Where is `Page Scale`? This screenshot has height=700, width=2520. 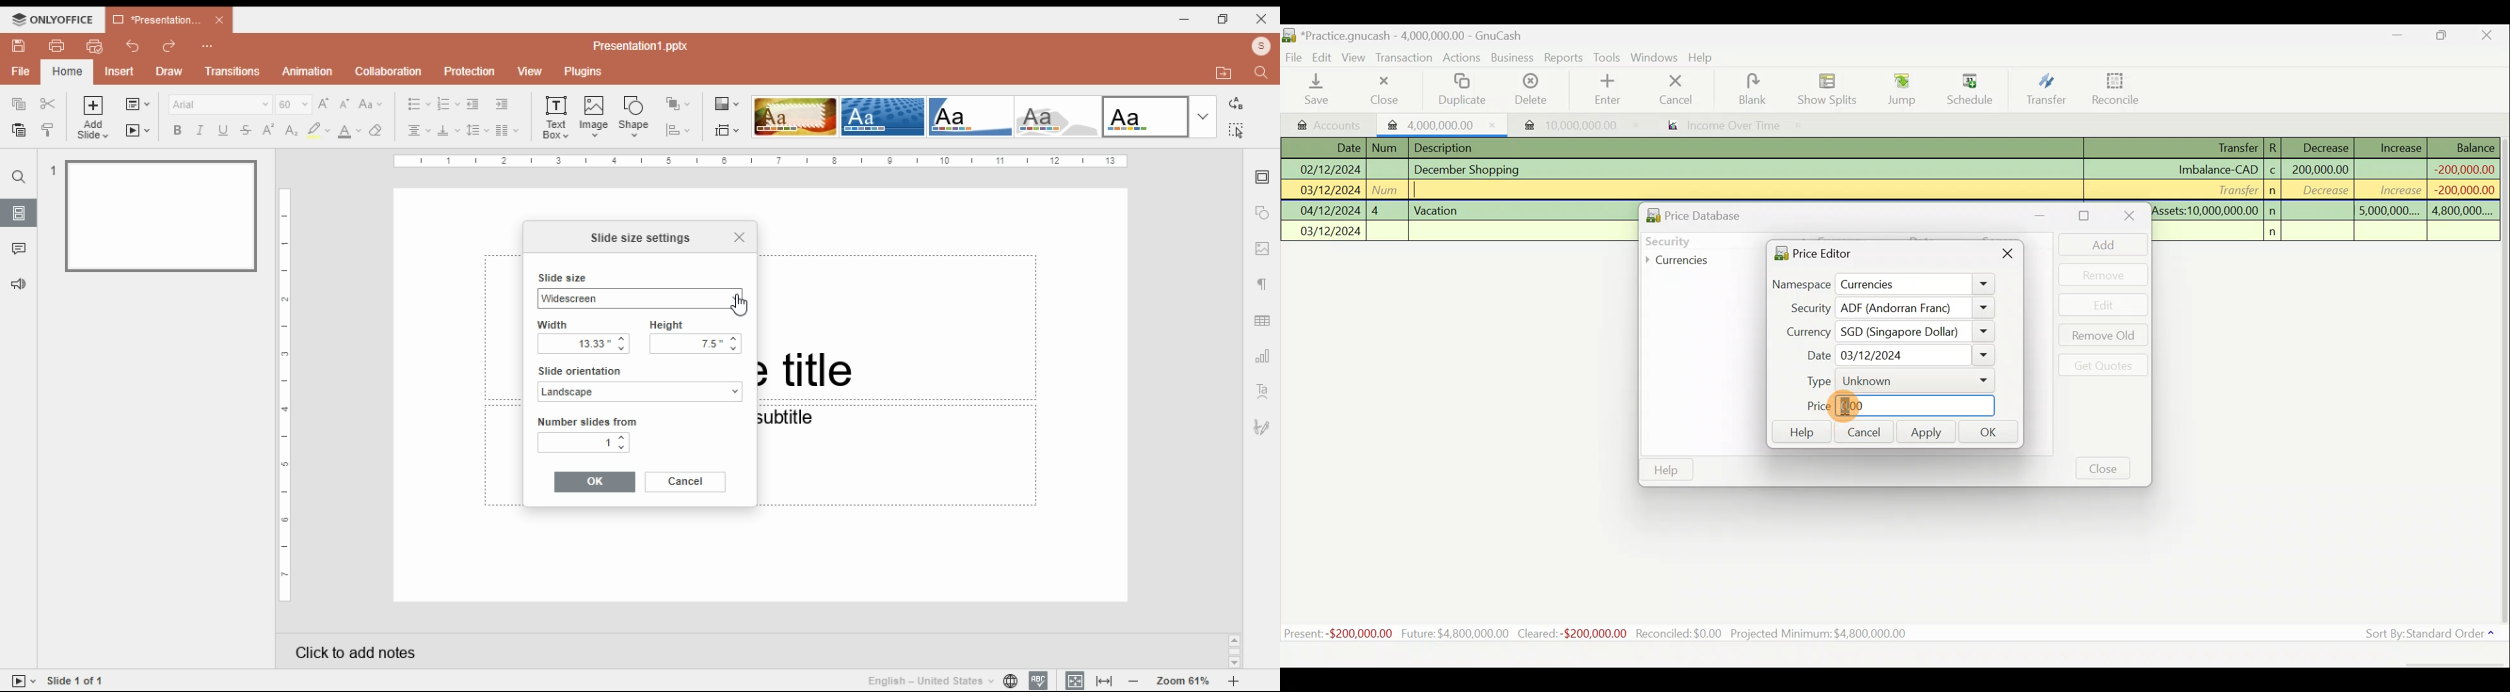
Page Scale is located at coordinates (761, 161).